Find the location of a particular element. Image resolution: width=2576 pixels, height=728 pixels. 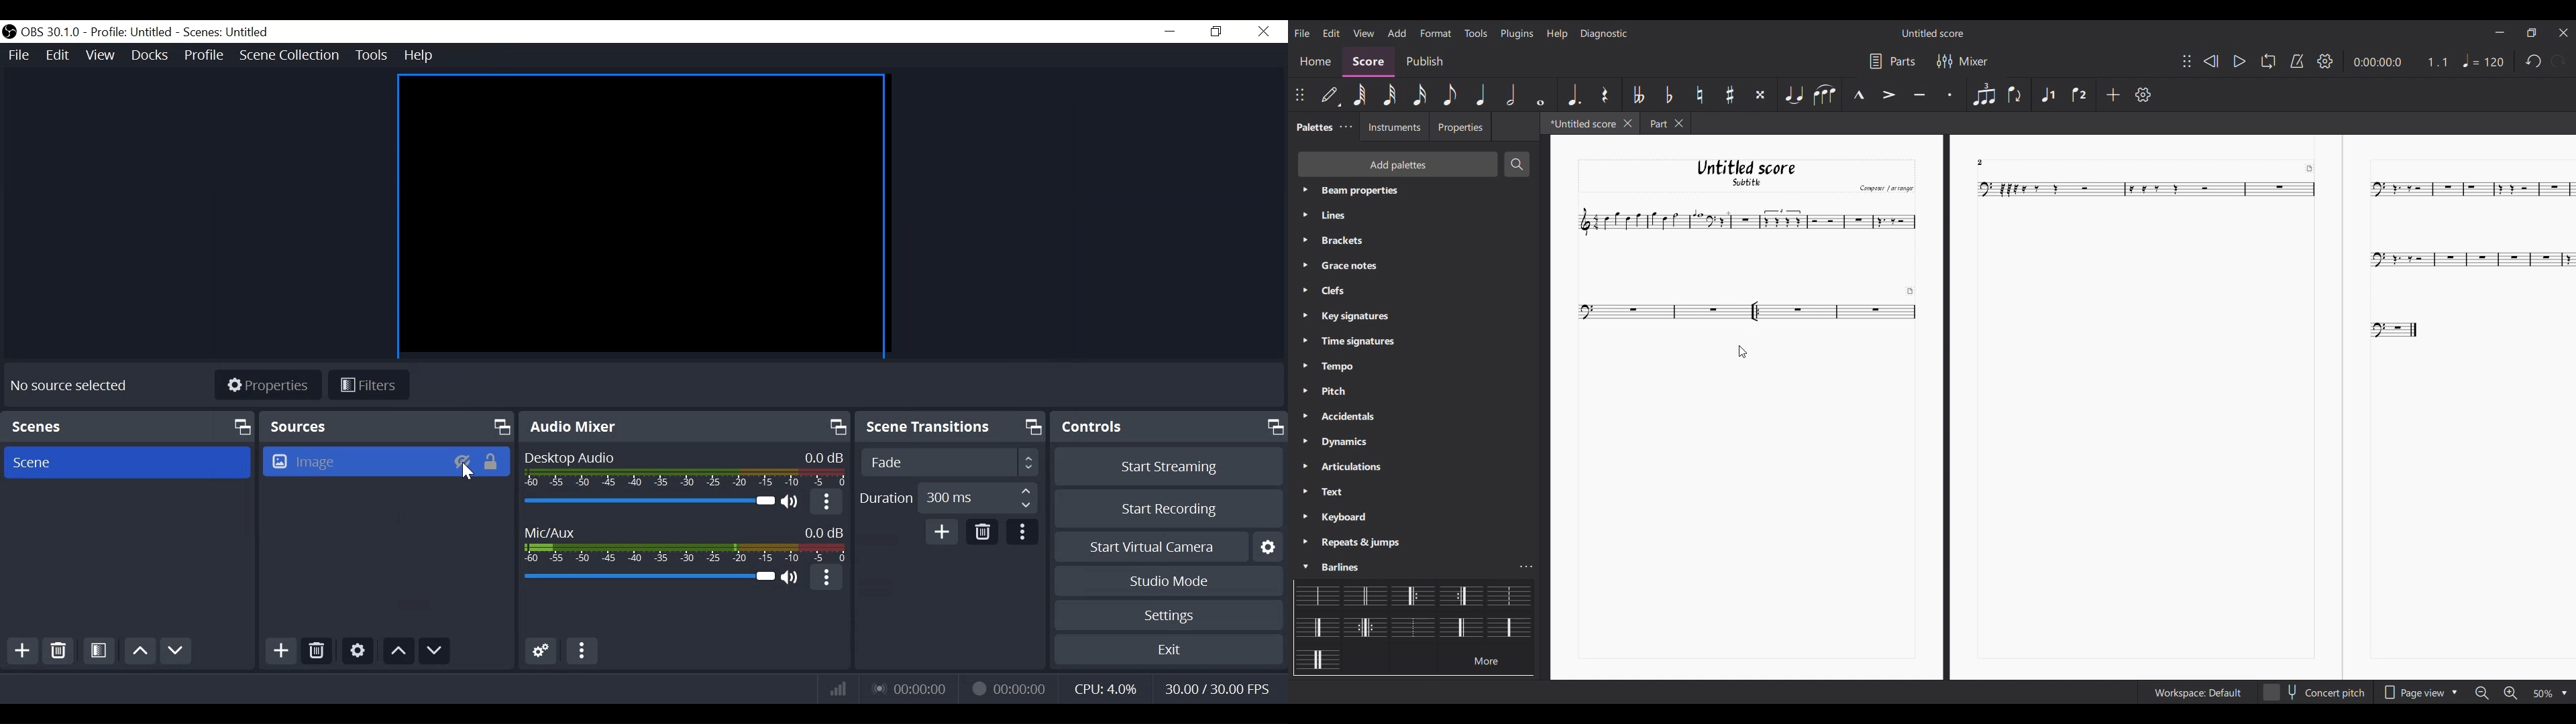

Barline options is located at coordinates (1460, 594).